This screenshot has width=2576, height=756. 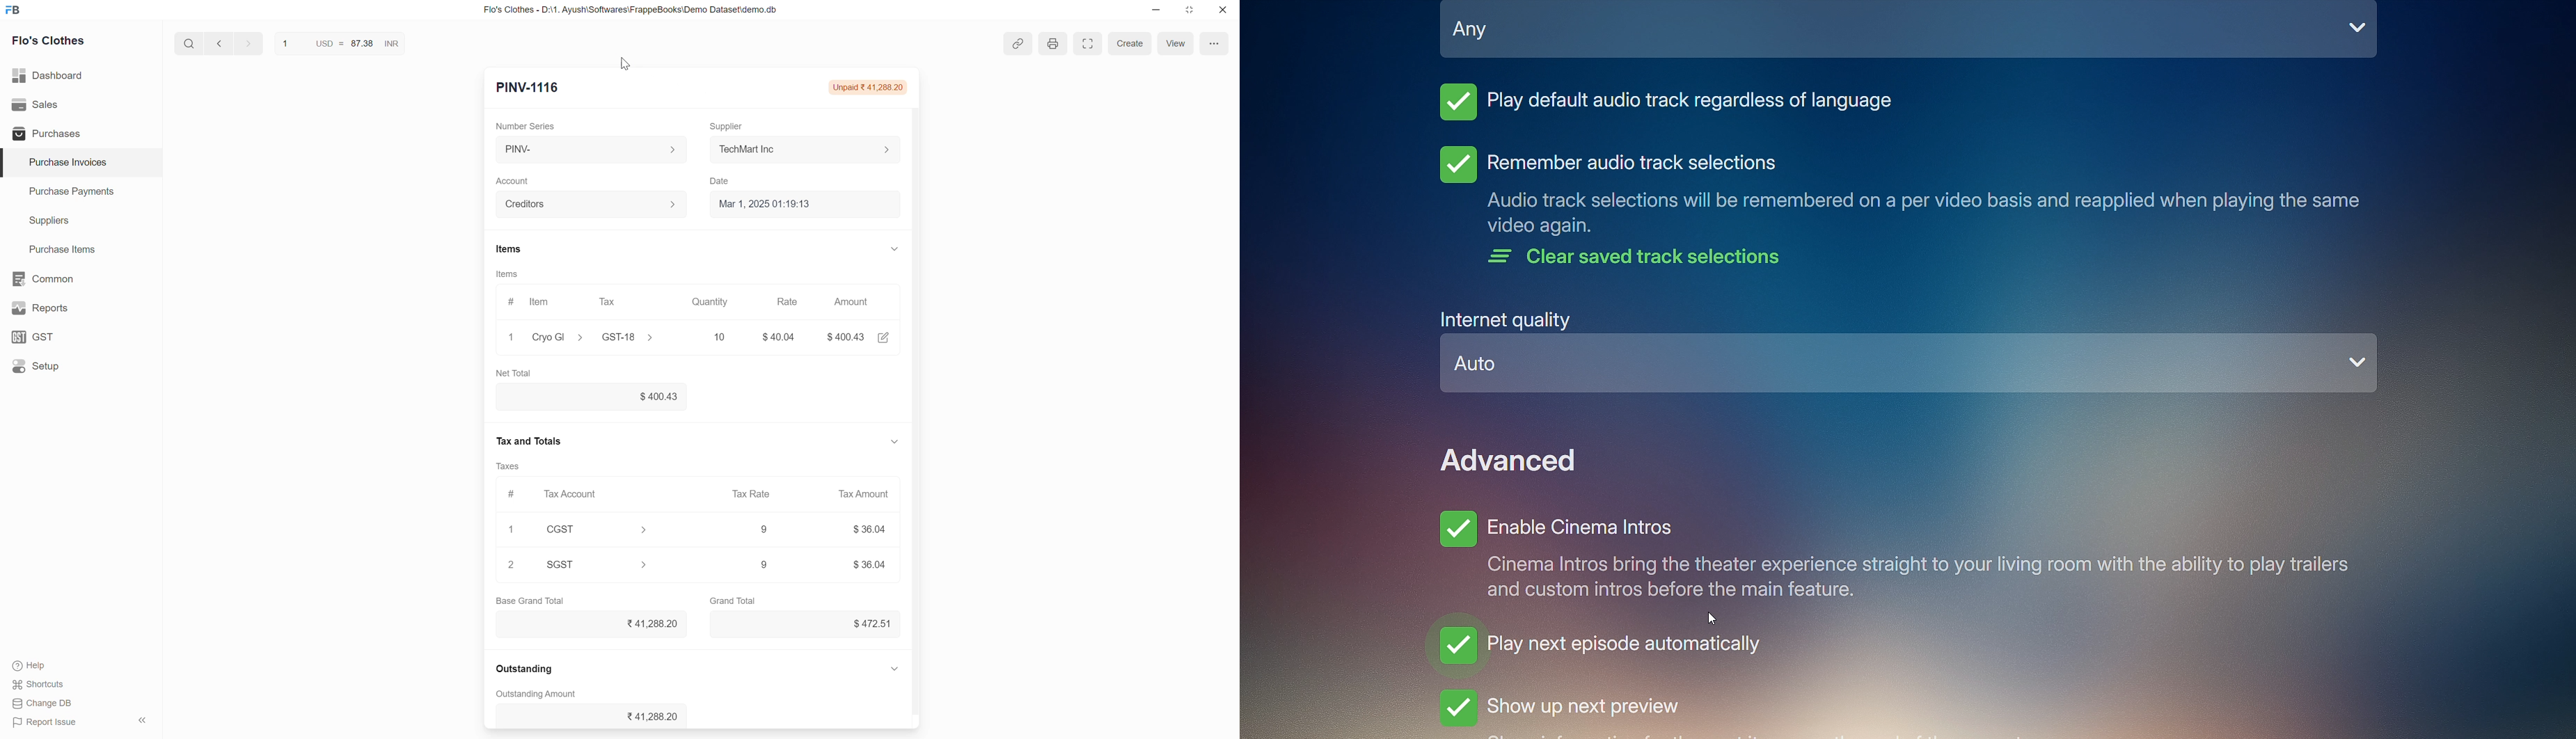 I want to click on Purchases, so click(x=44, y=134).